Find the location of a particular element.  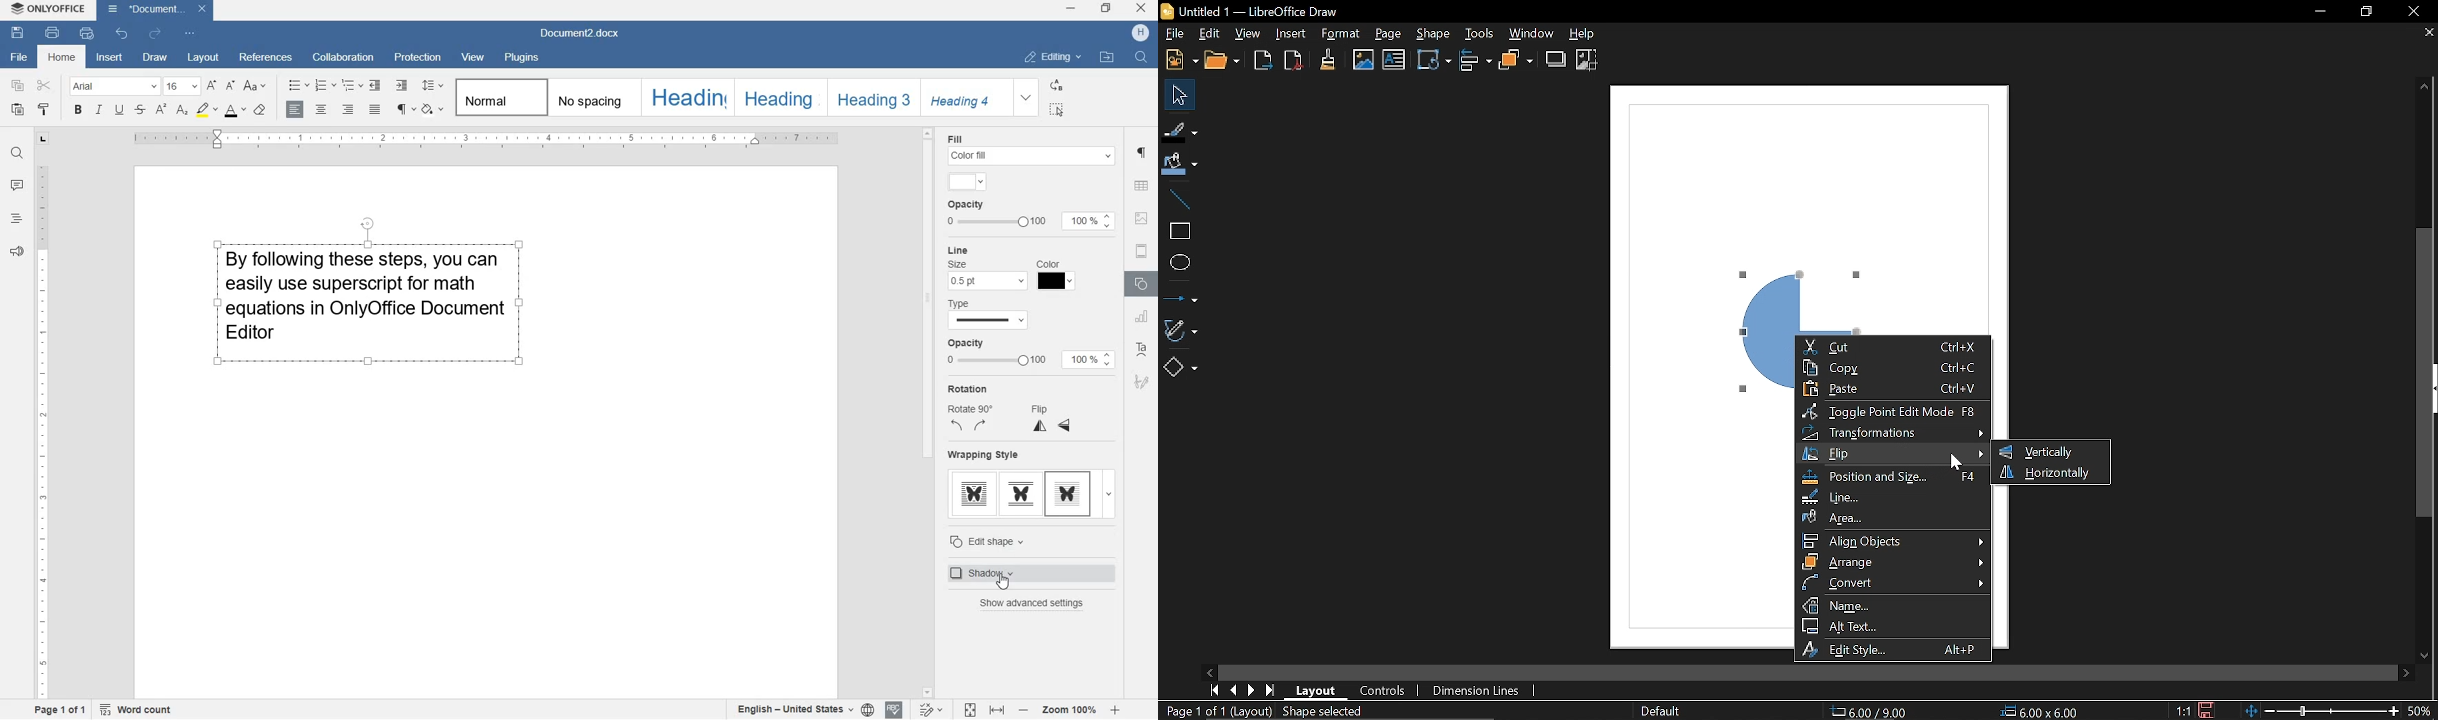

Line is located at coordinates (1892, 498).